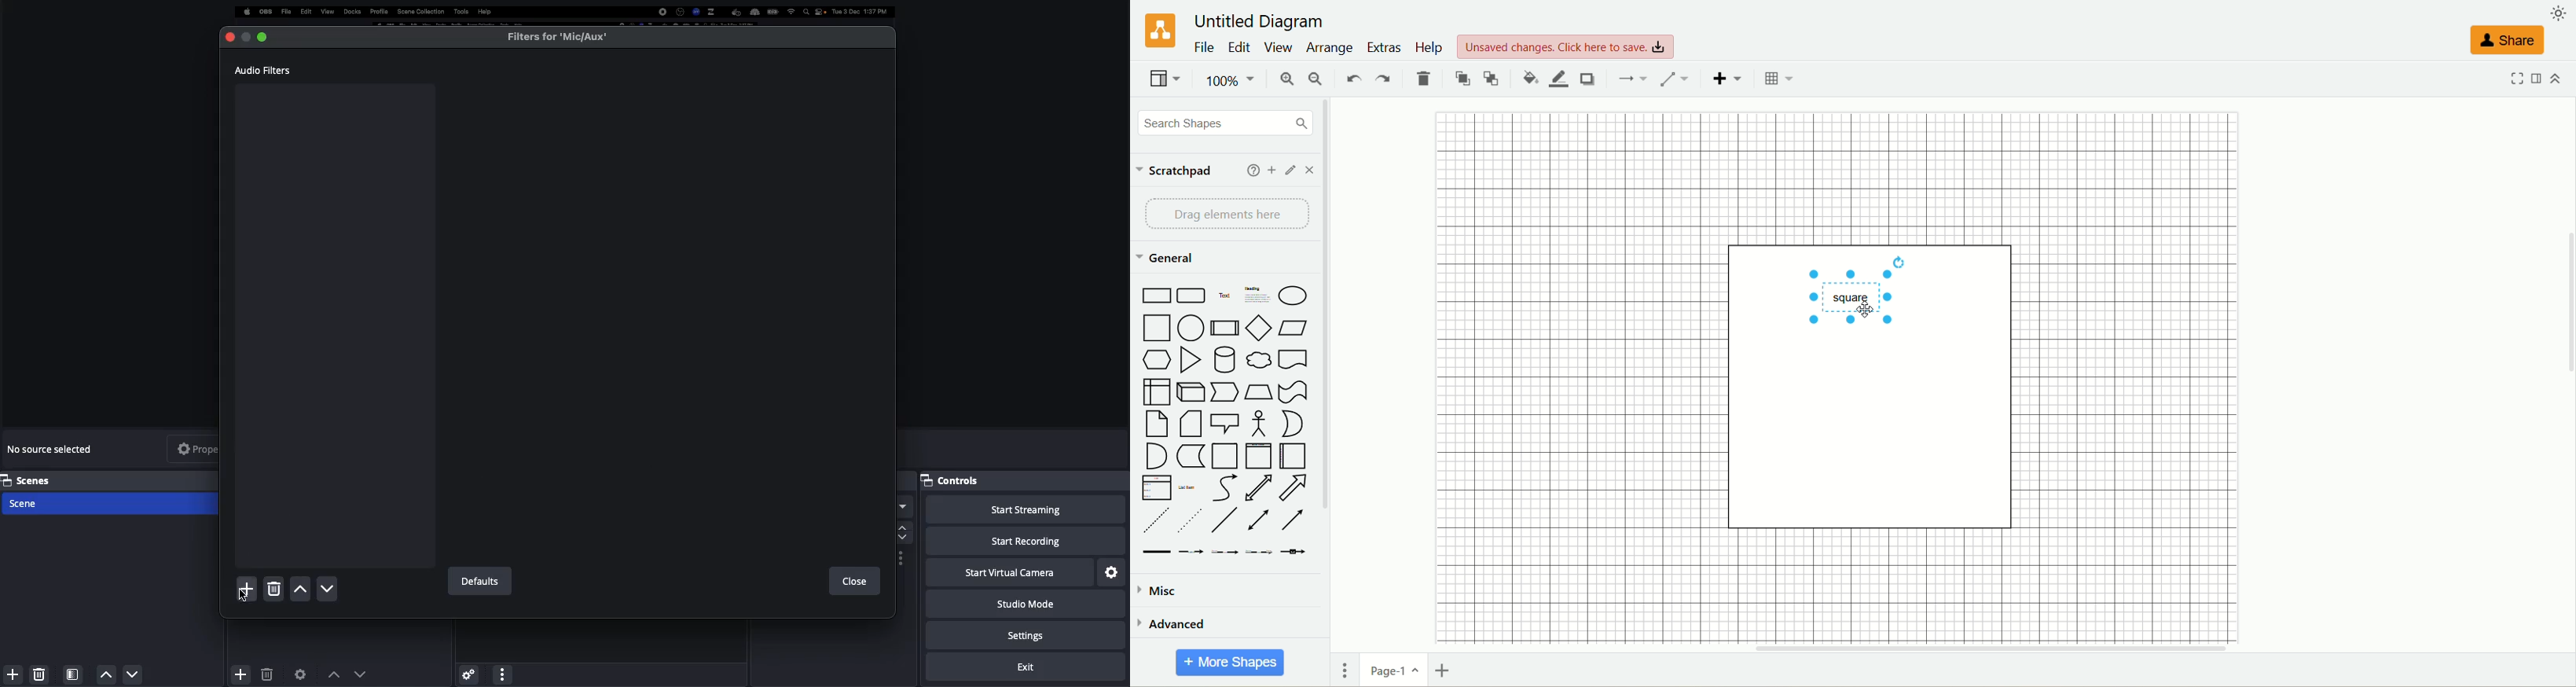 This screenshot has height=700, width=2576. I want to click on Audio filter, so click(264, 70).